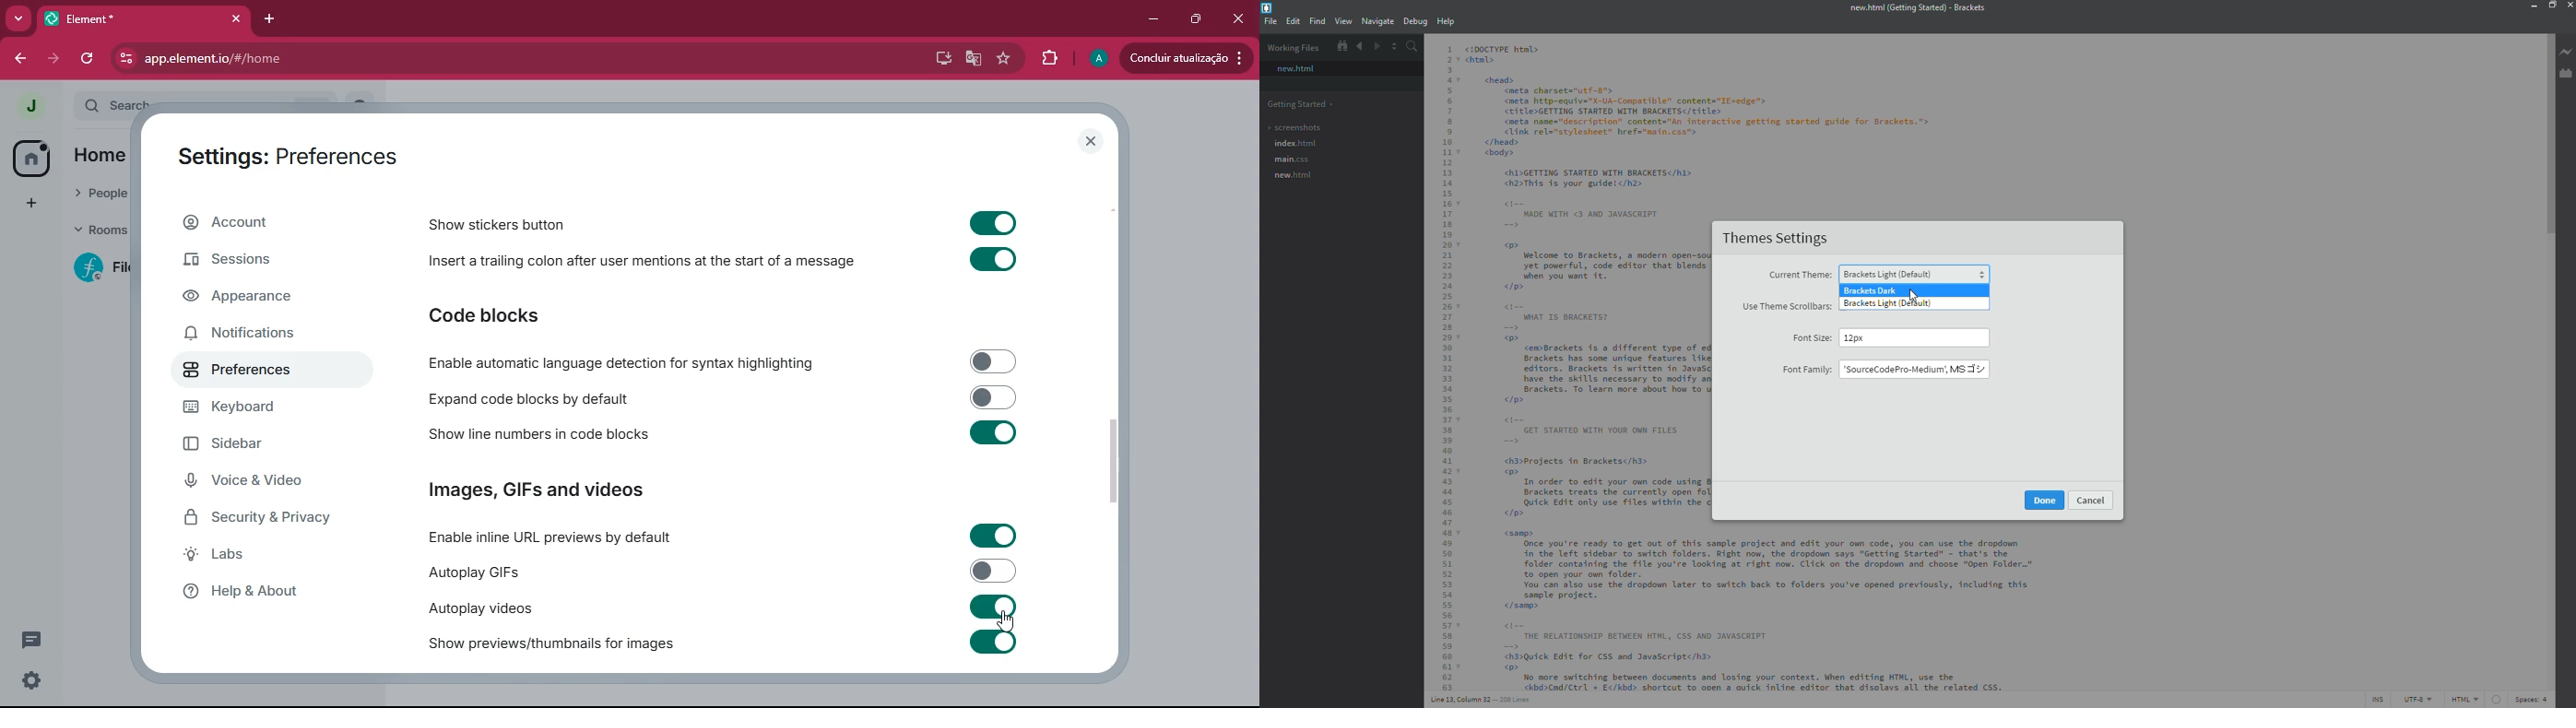  Describe the element at coordinates (1341, 46) in the screenshot. I see `show in file tree` at that location.